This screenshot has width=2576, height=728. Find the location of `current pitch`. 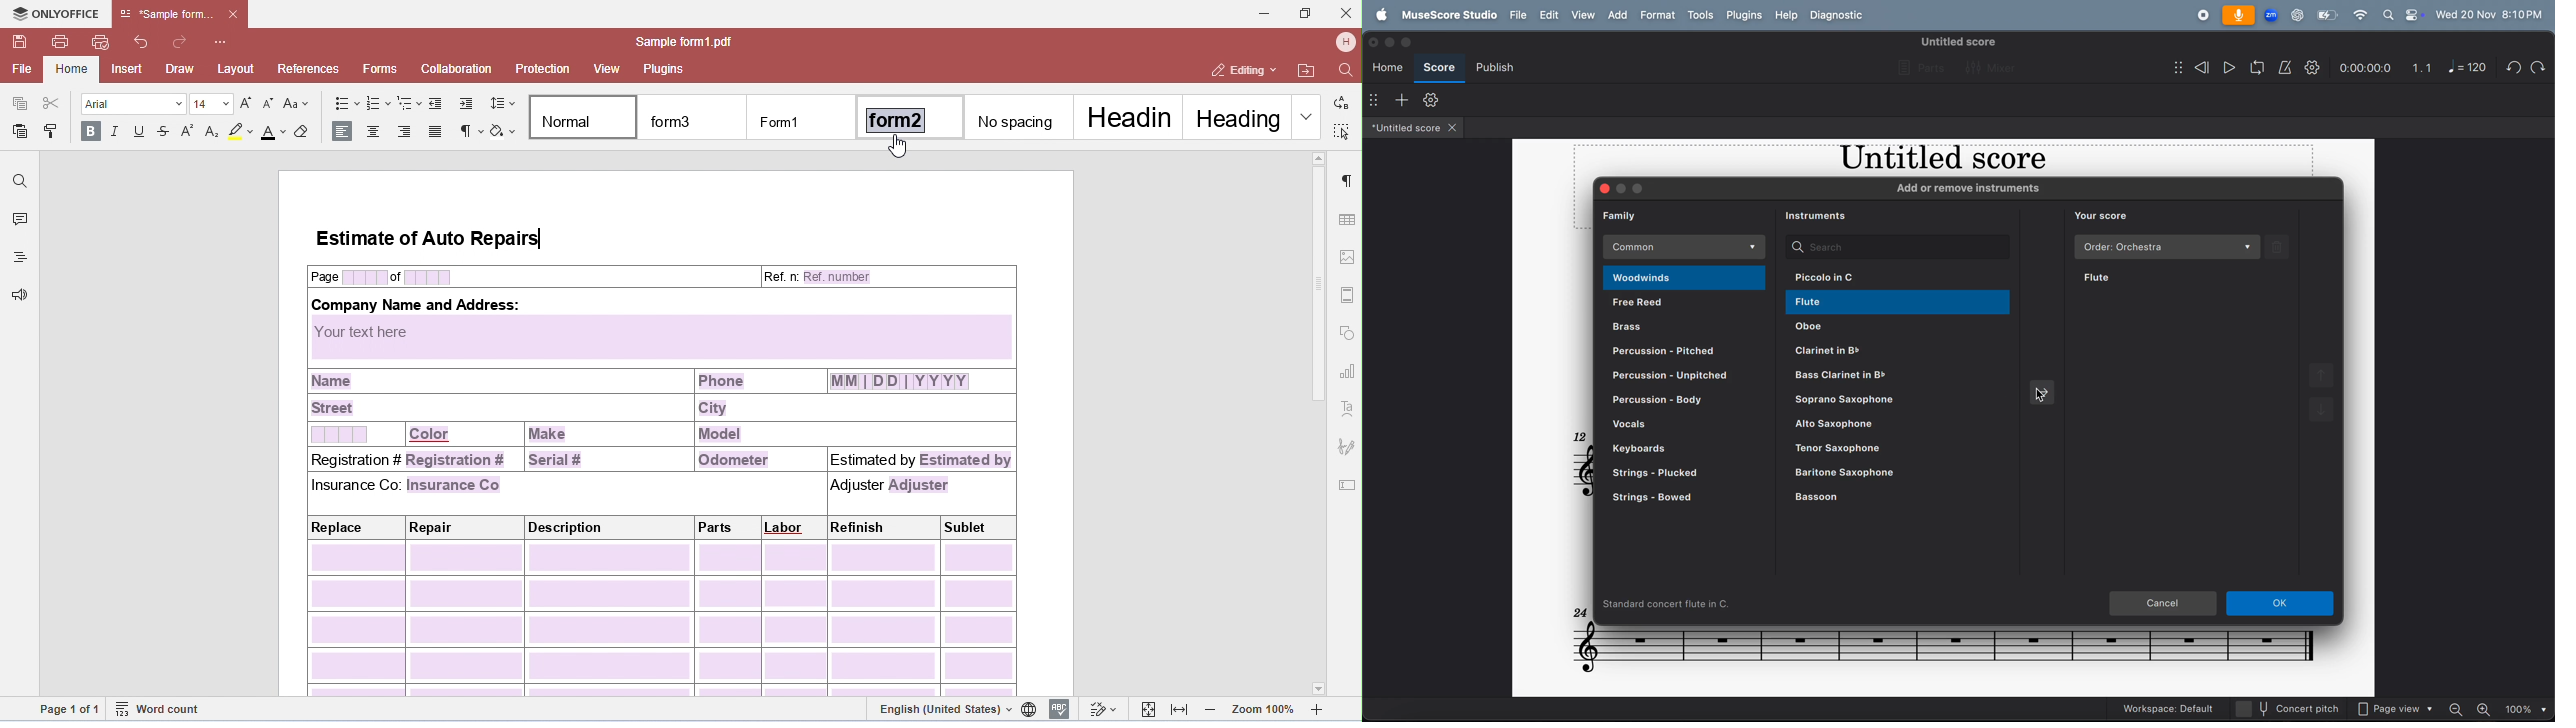

current pitch is located at coordinates (2289, 707).